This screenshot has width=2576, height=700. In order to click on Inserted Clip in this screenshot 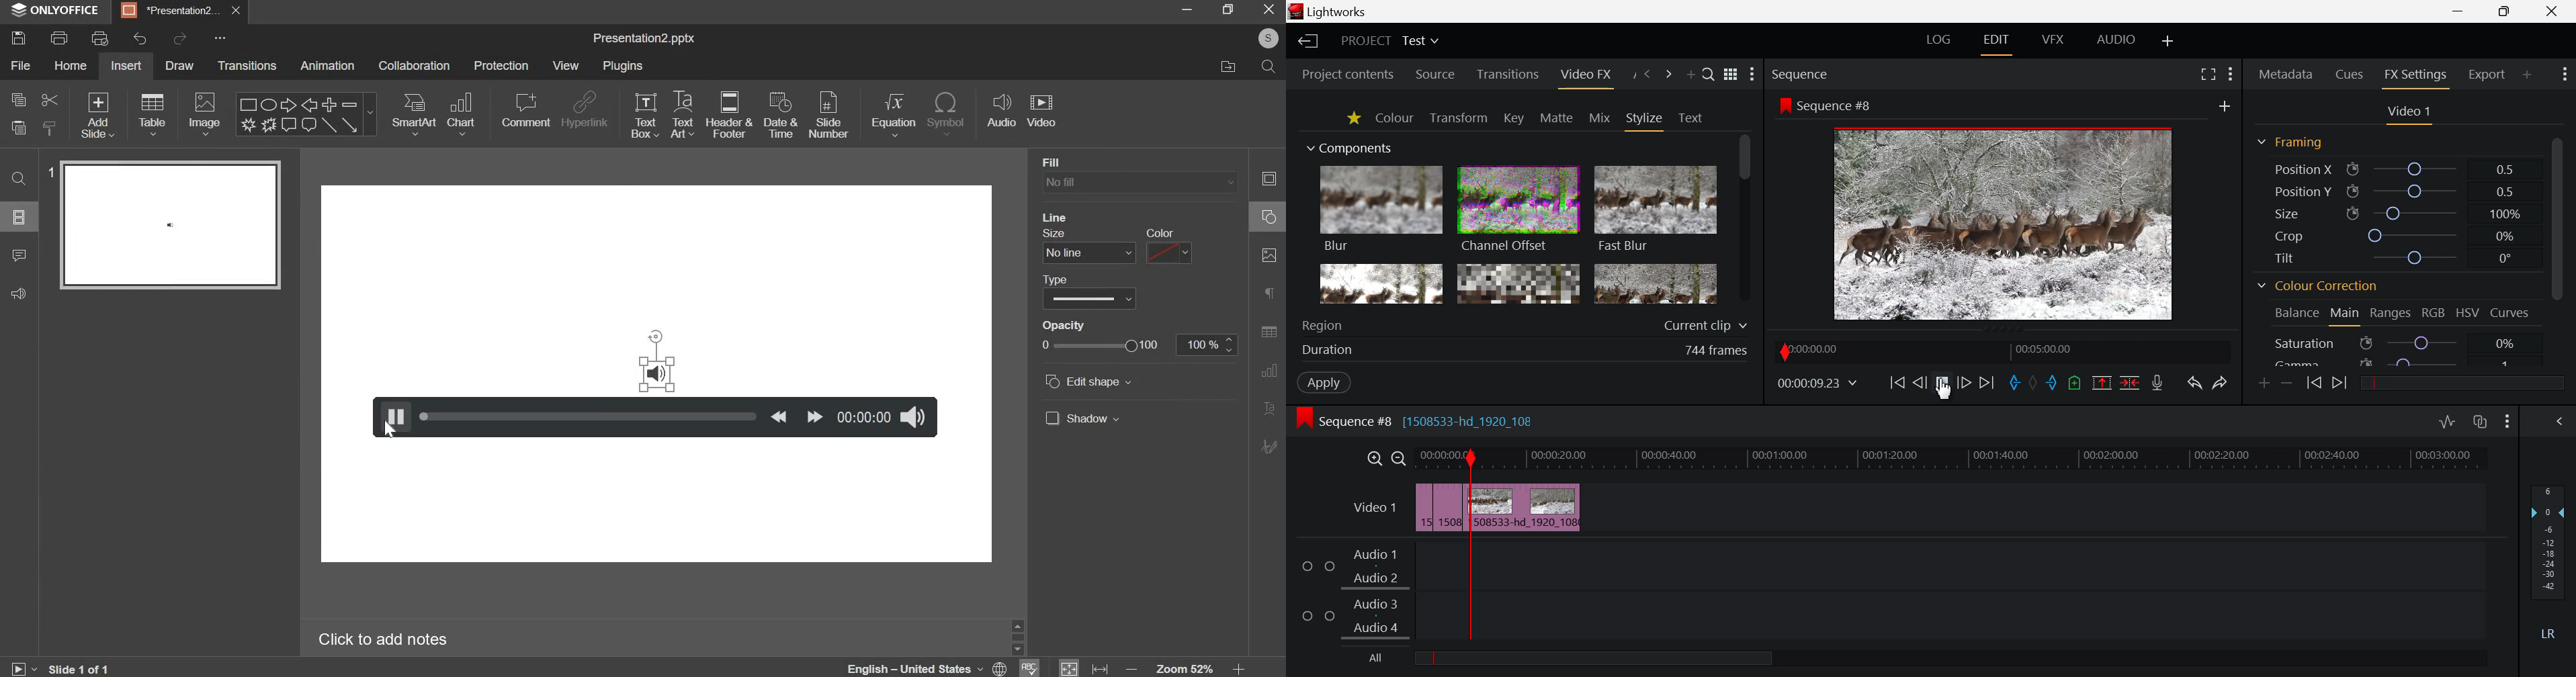, I will do `click(1516, 507)`.